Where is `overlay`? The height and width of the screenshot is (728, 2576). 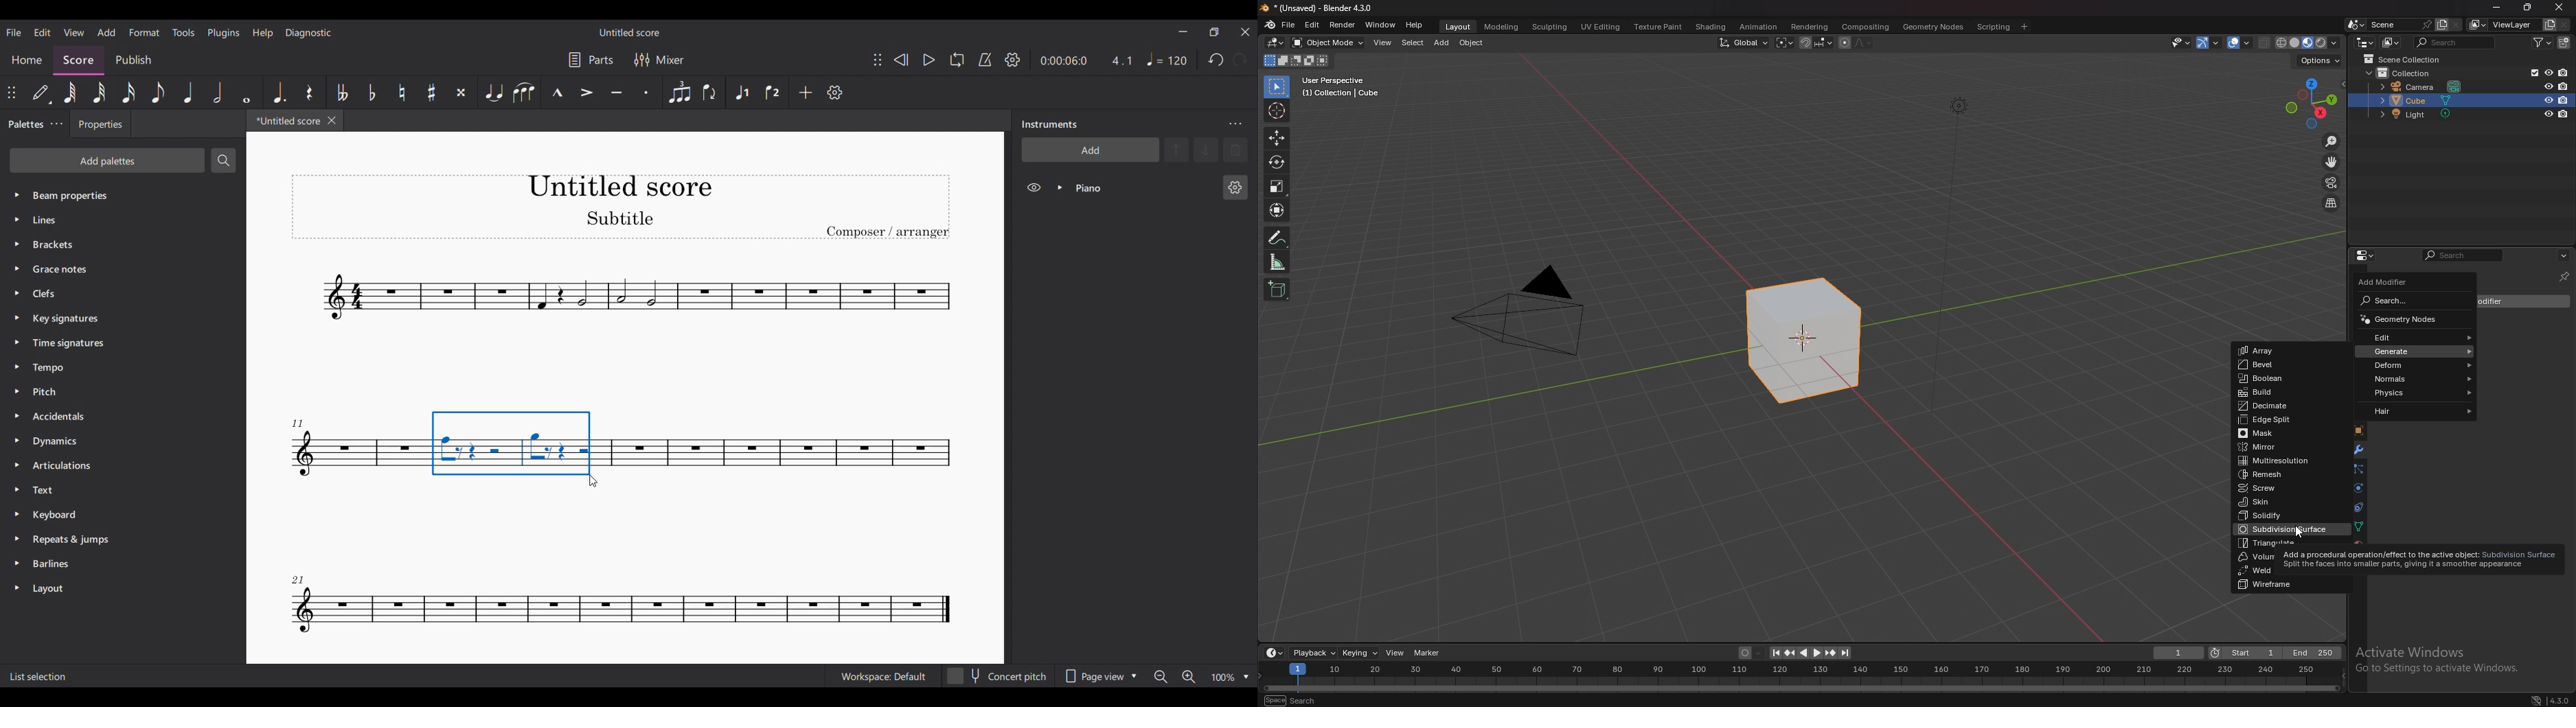
overlay is located at coordinates (2242, 43).